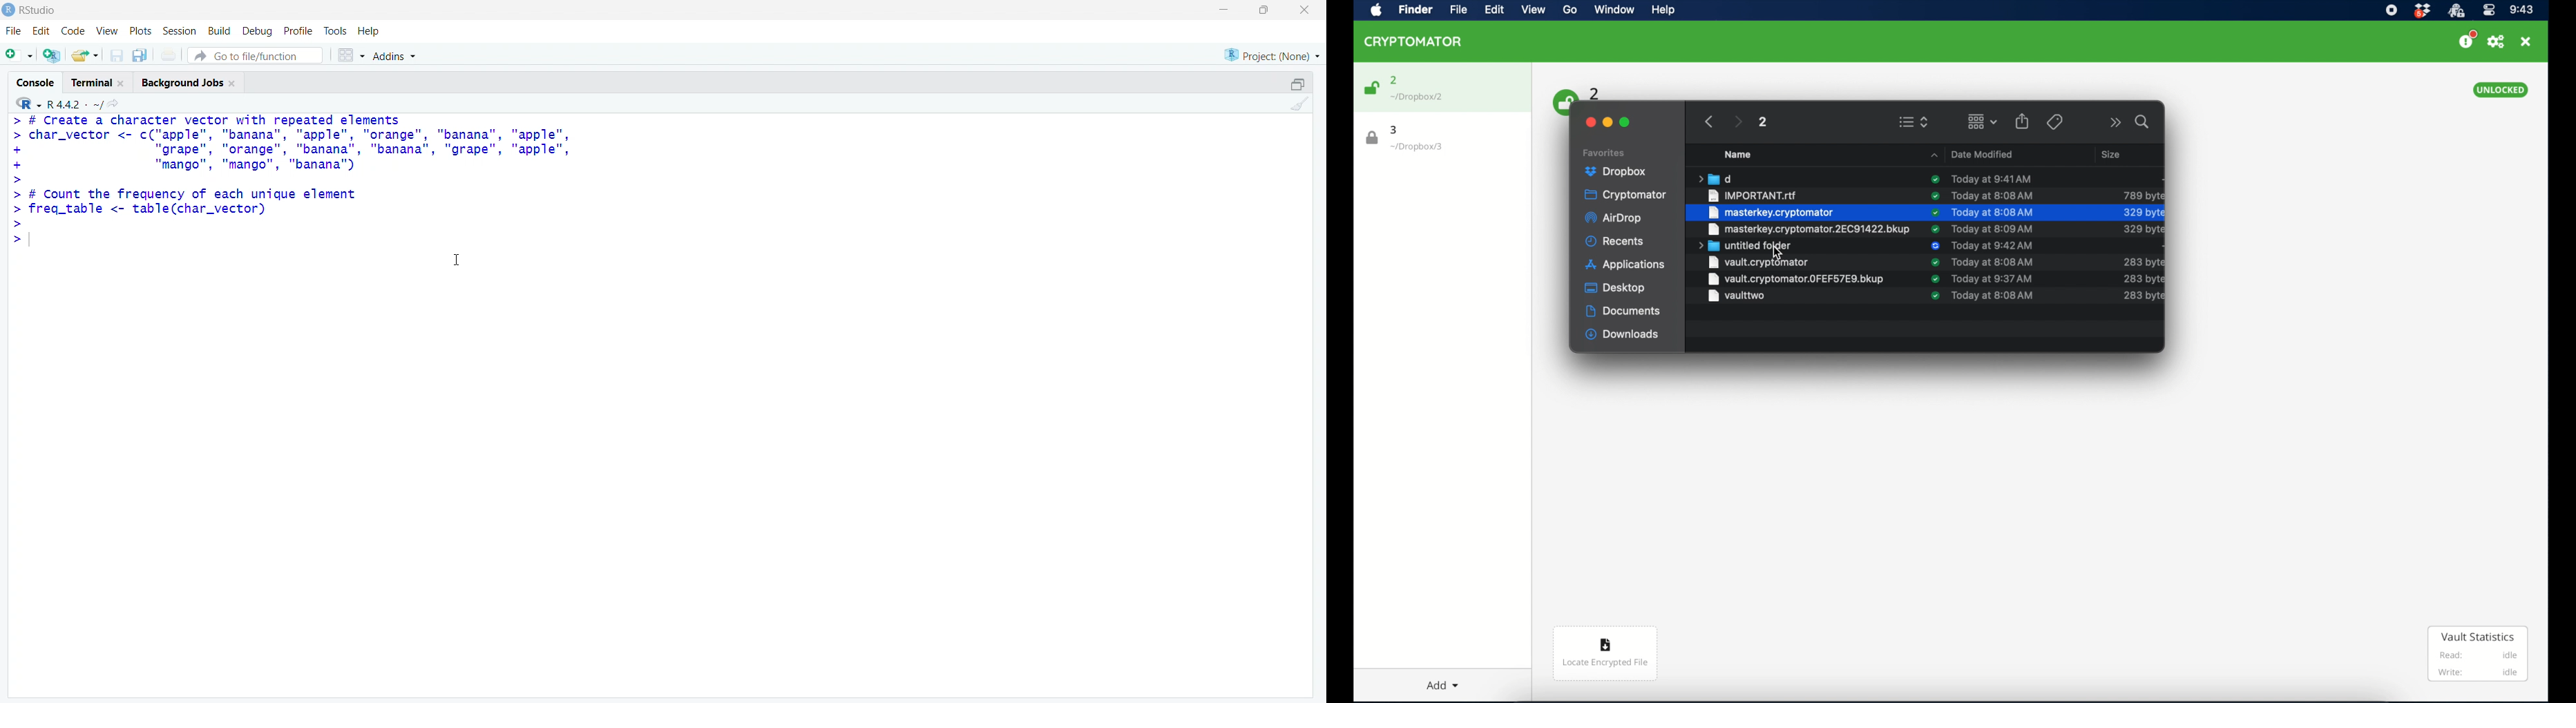 This screenshot has width=2576, height=728. What do you see at coordinates (1298, 105) in the screenshot?
I see `Clear console` at bounding box center [1298, 105].